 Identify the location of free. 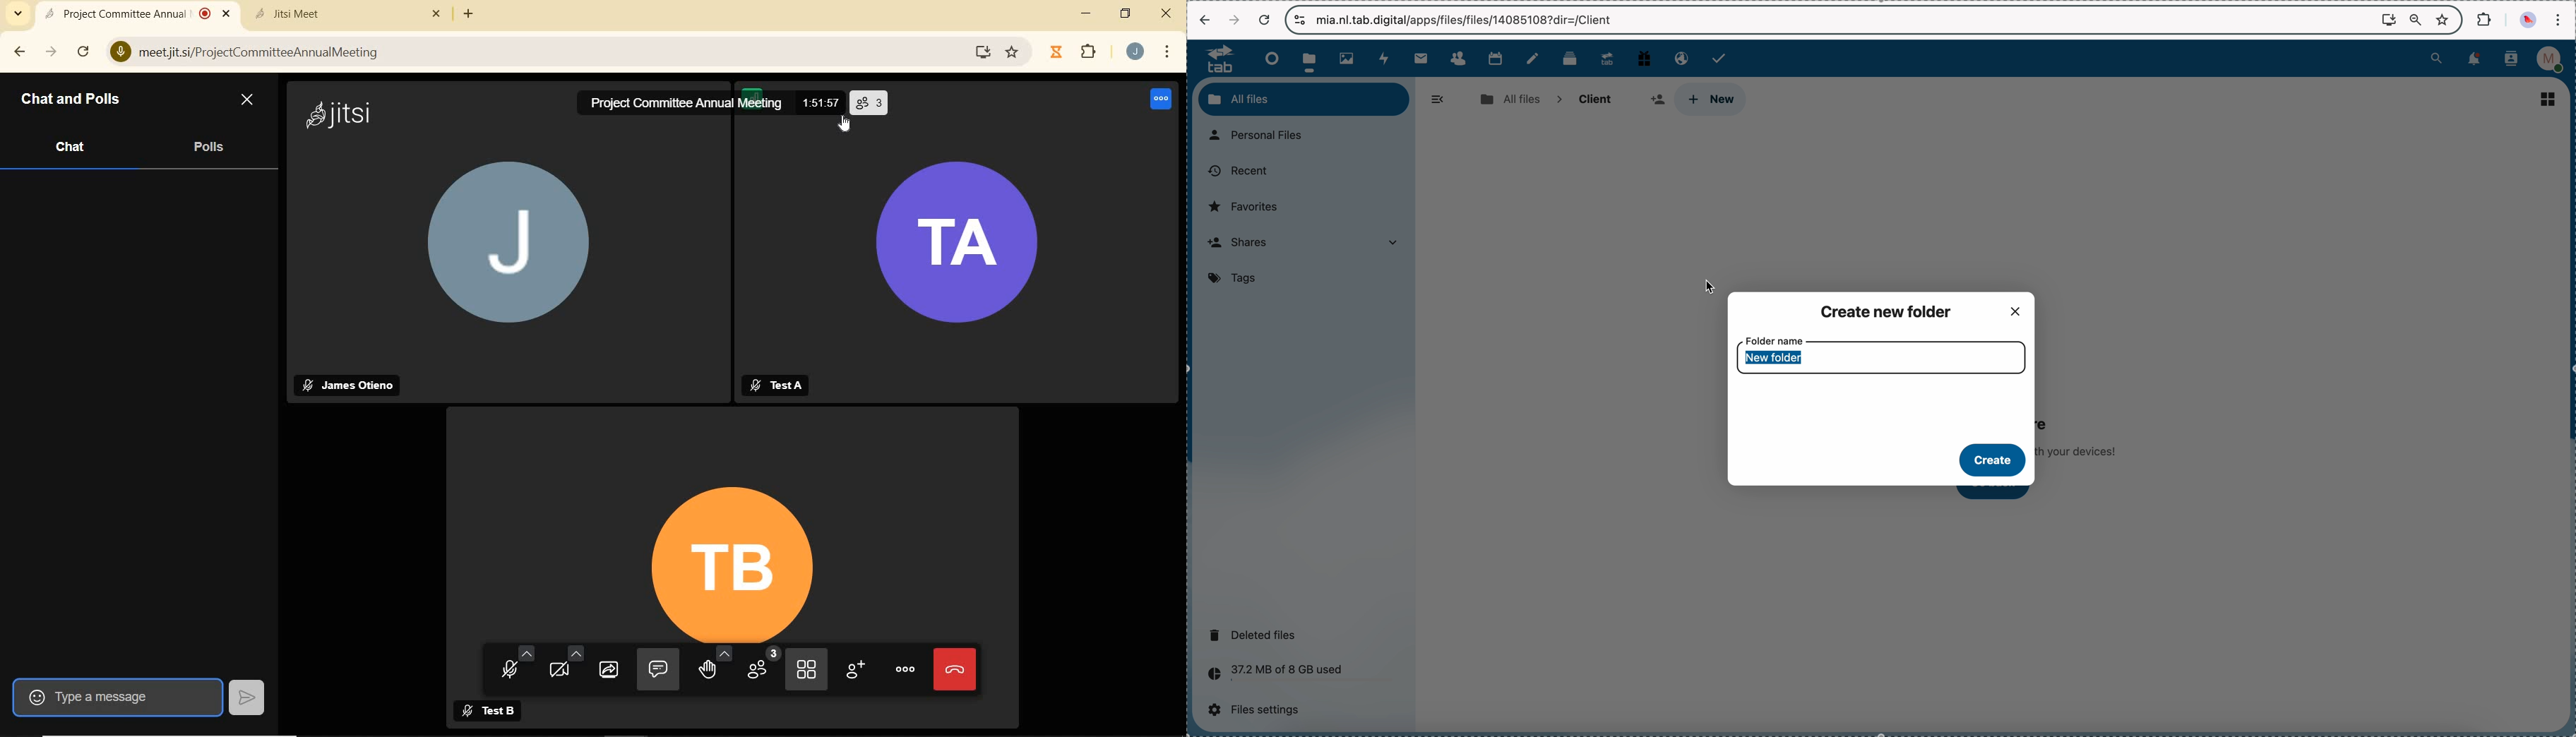
(1645, 57).